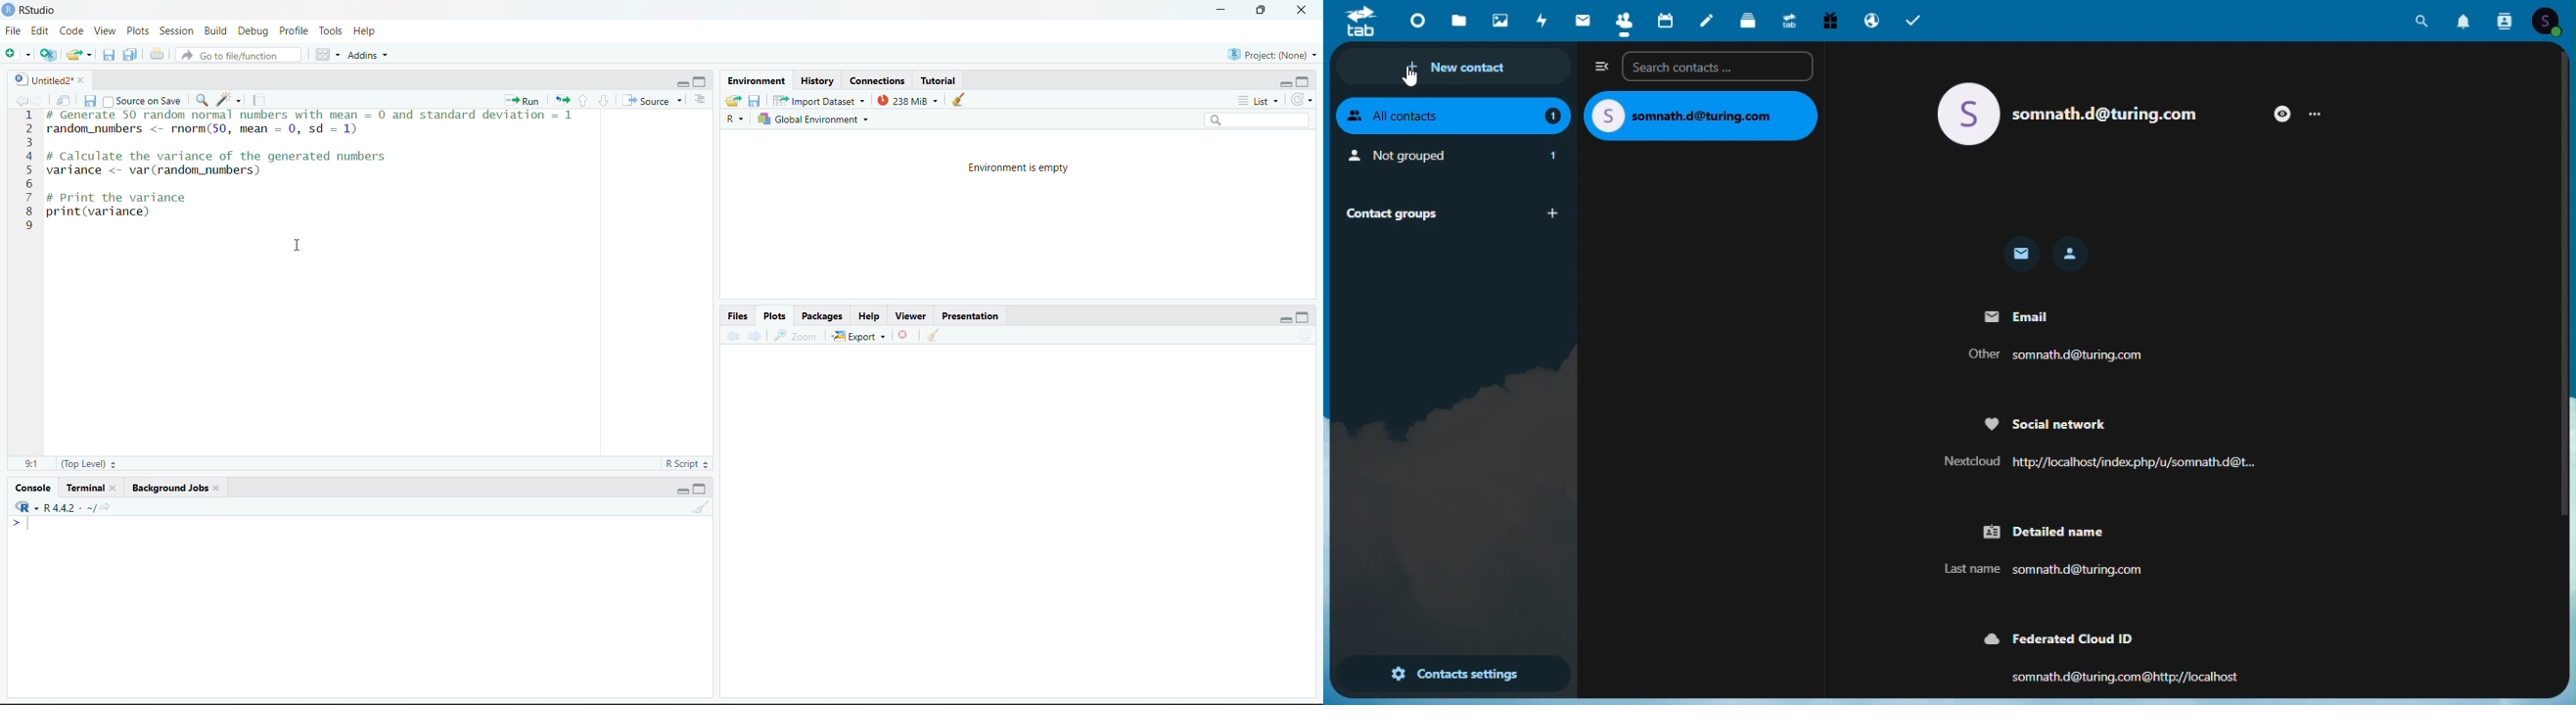  What do you see at coordinates (959, 99) in the screenshot?
I see `clear` at bounding box center [959, 99].